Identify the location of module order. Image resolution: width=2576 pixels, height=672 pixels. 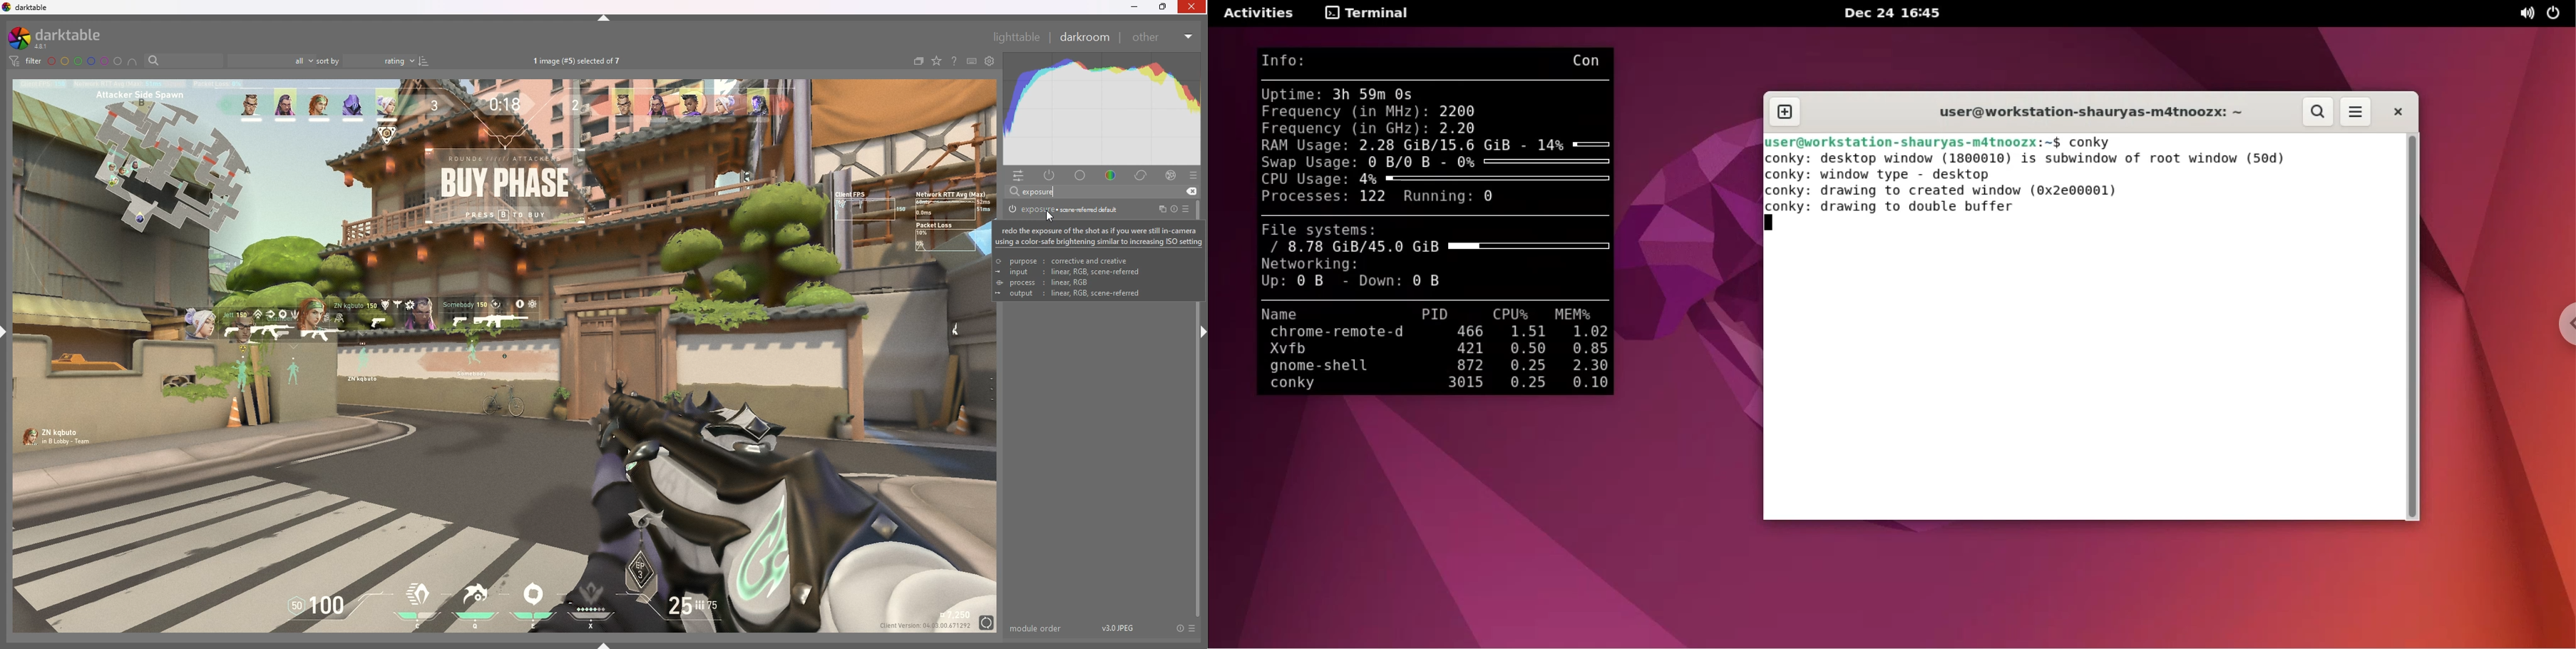
(1037, 628).